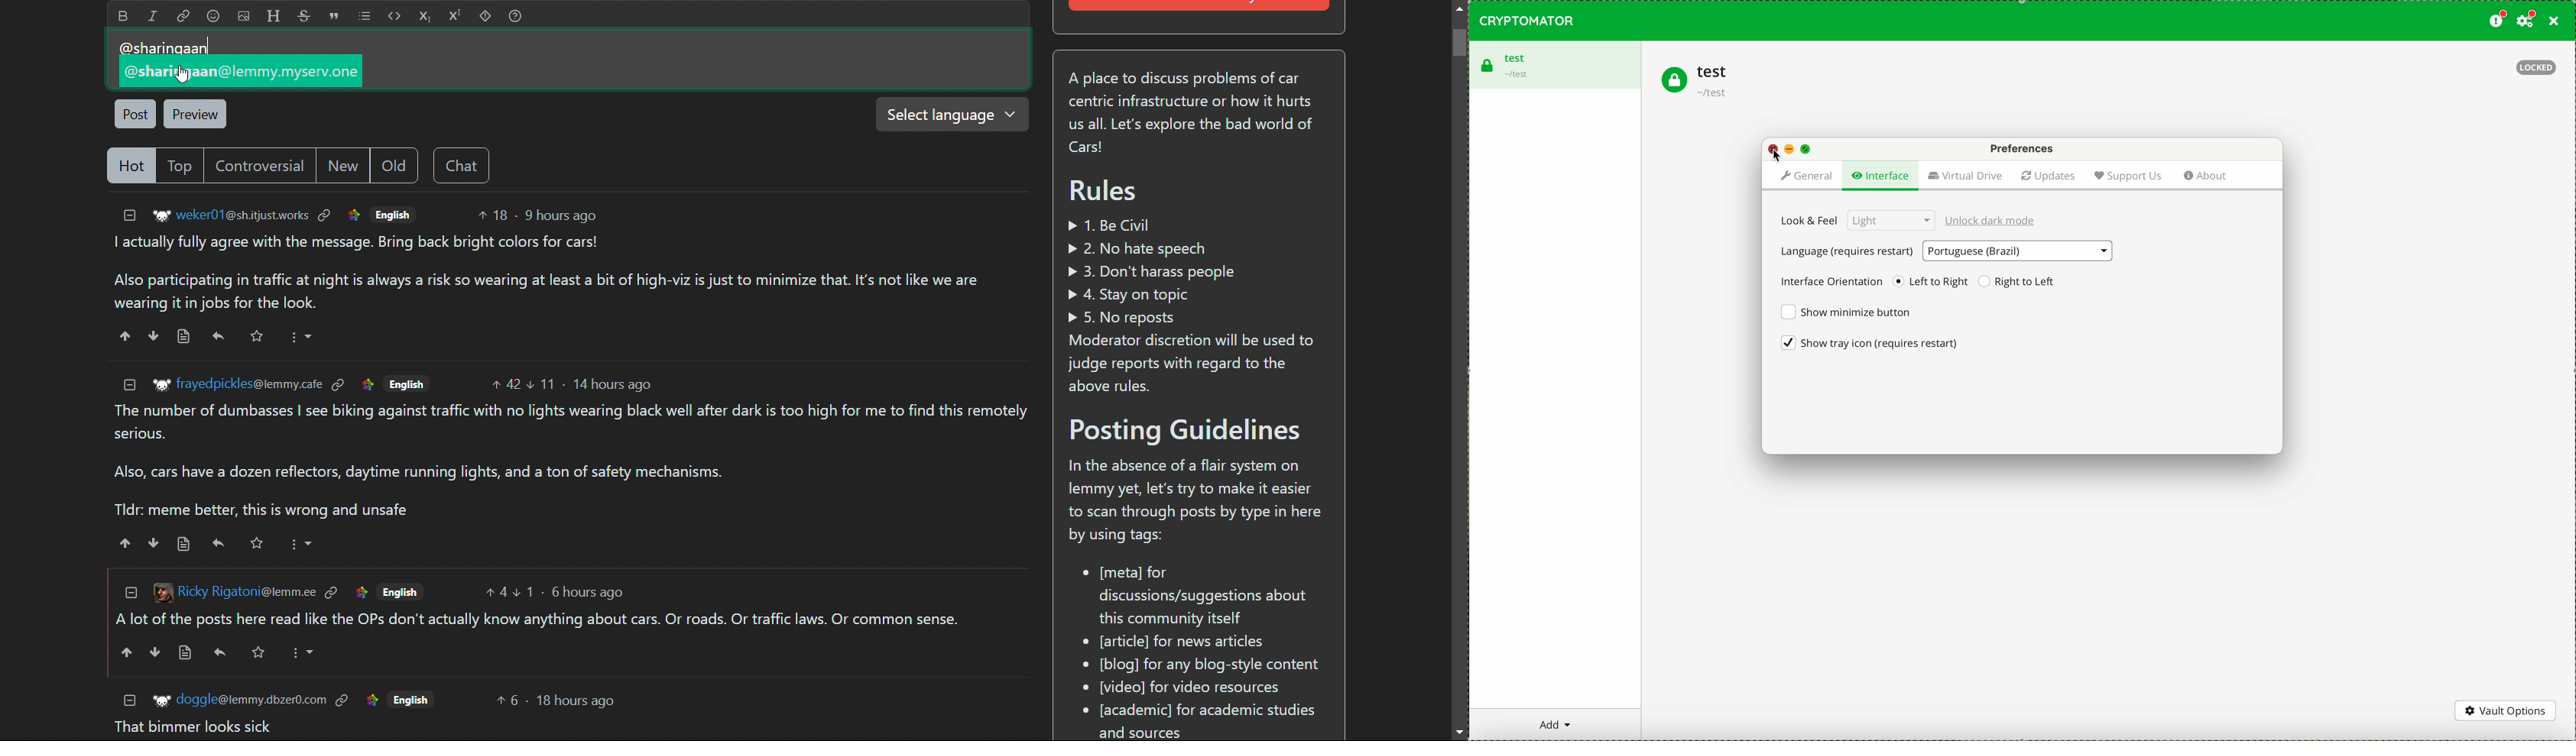  What do you see at coordinates (508, 700) in the screenshot?
I see `upvotes 6` at bounding box center [508, 700].